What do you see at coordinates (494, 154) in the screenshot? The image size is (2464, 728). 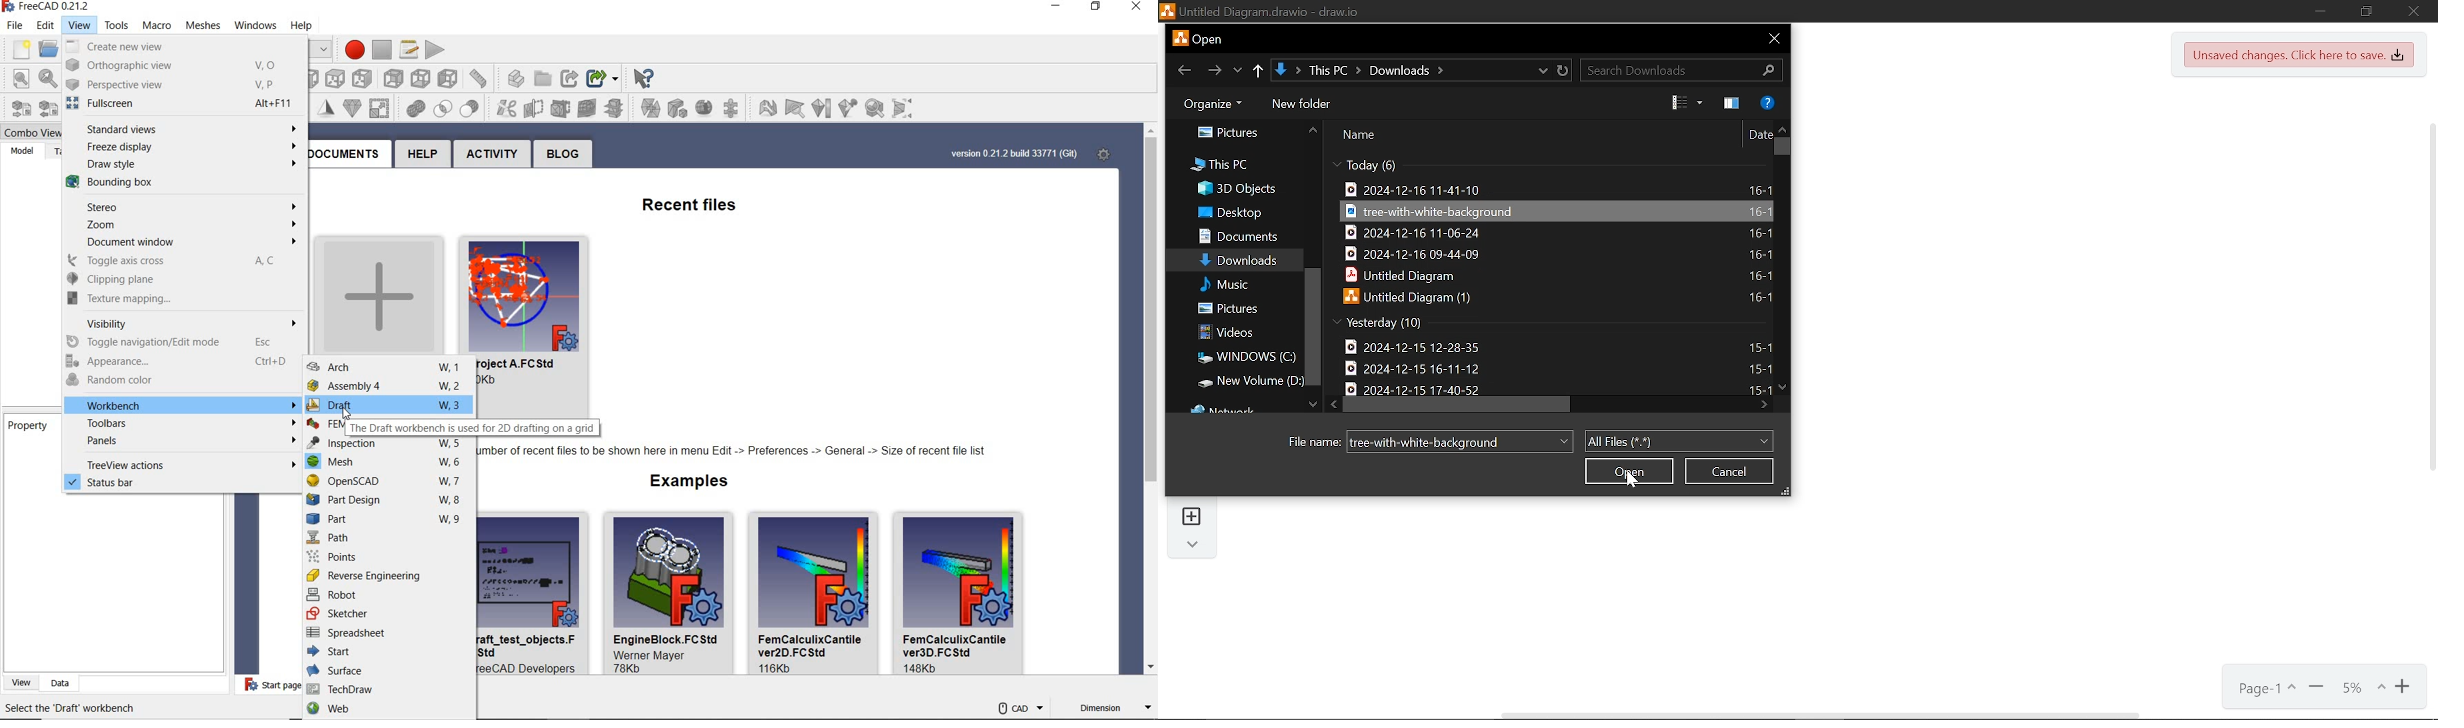 I see `activity` at bounding box center [494, 154].